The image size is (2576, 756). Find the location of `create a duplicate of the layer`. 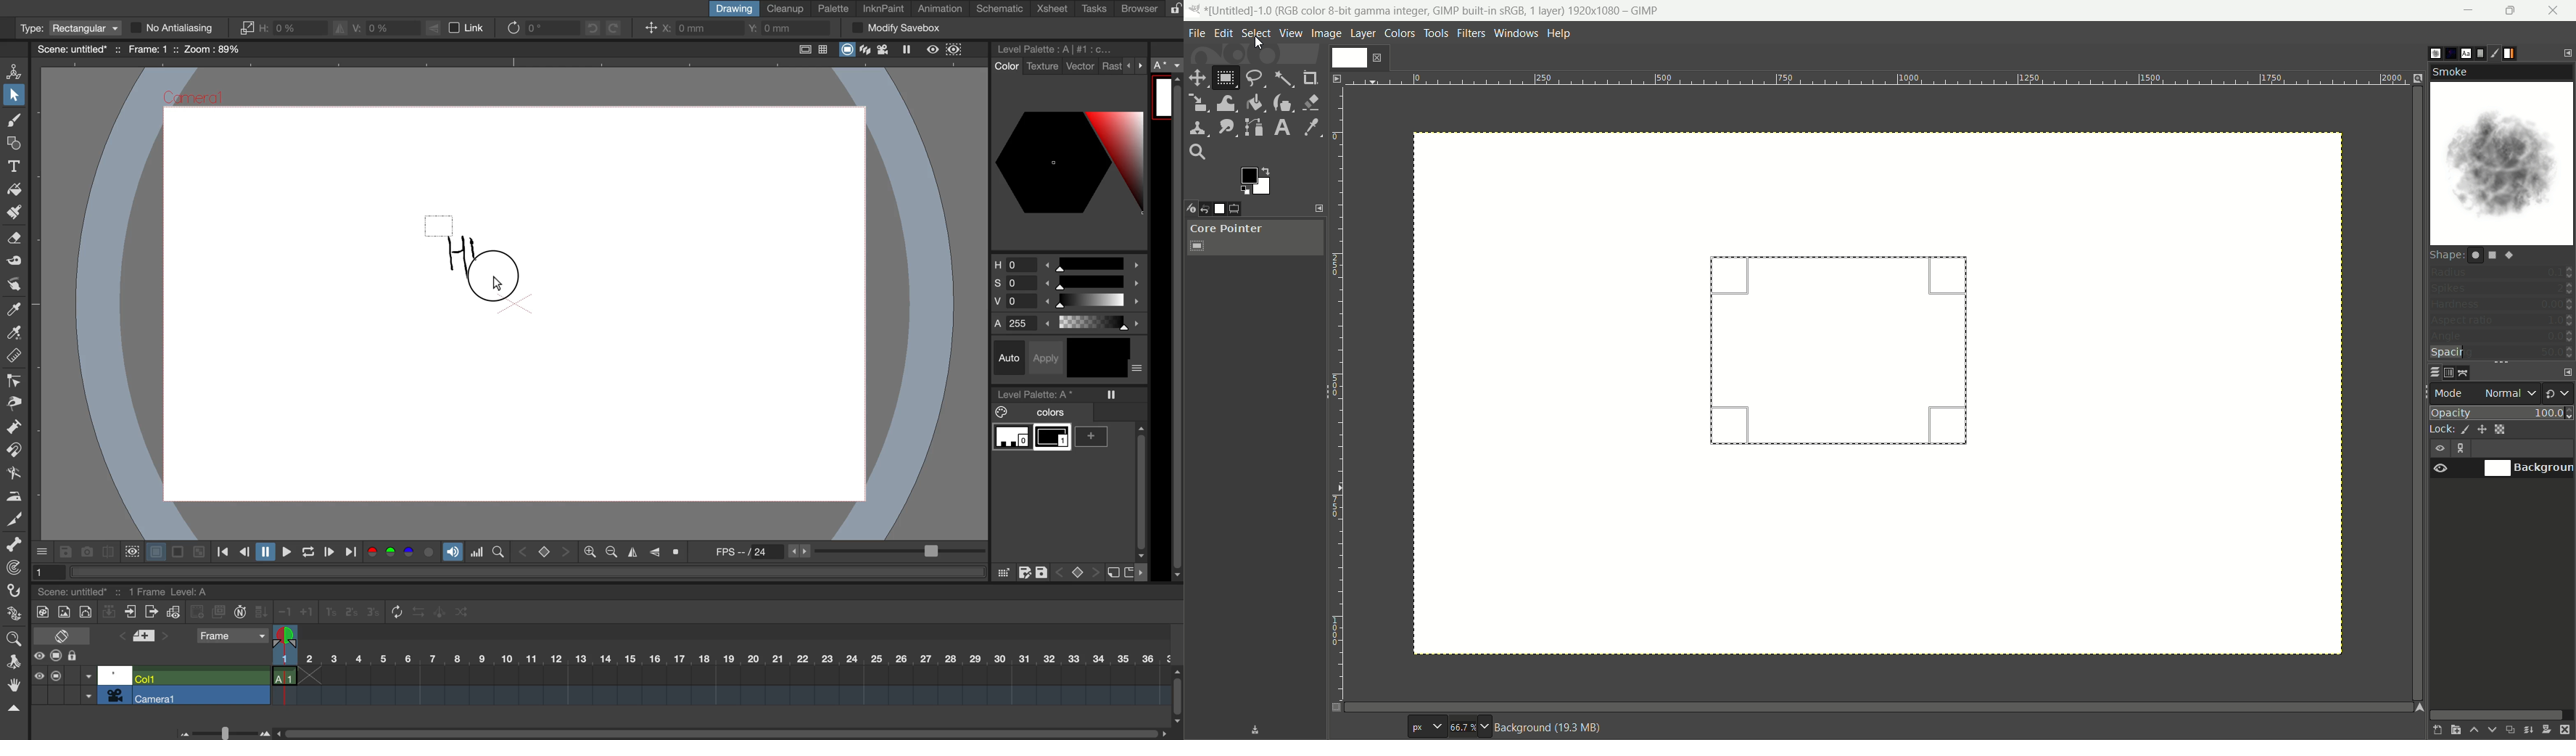

create a duplicate of the layer is located at coordinates (2509, 731).